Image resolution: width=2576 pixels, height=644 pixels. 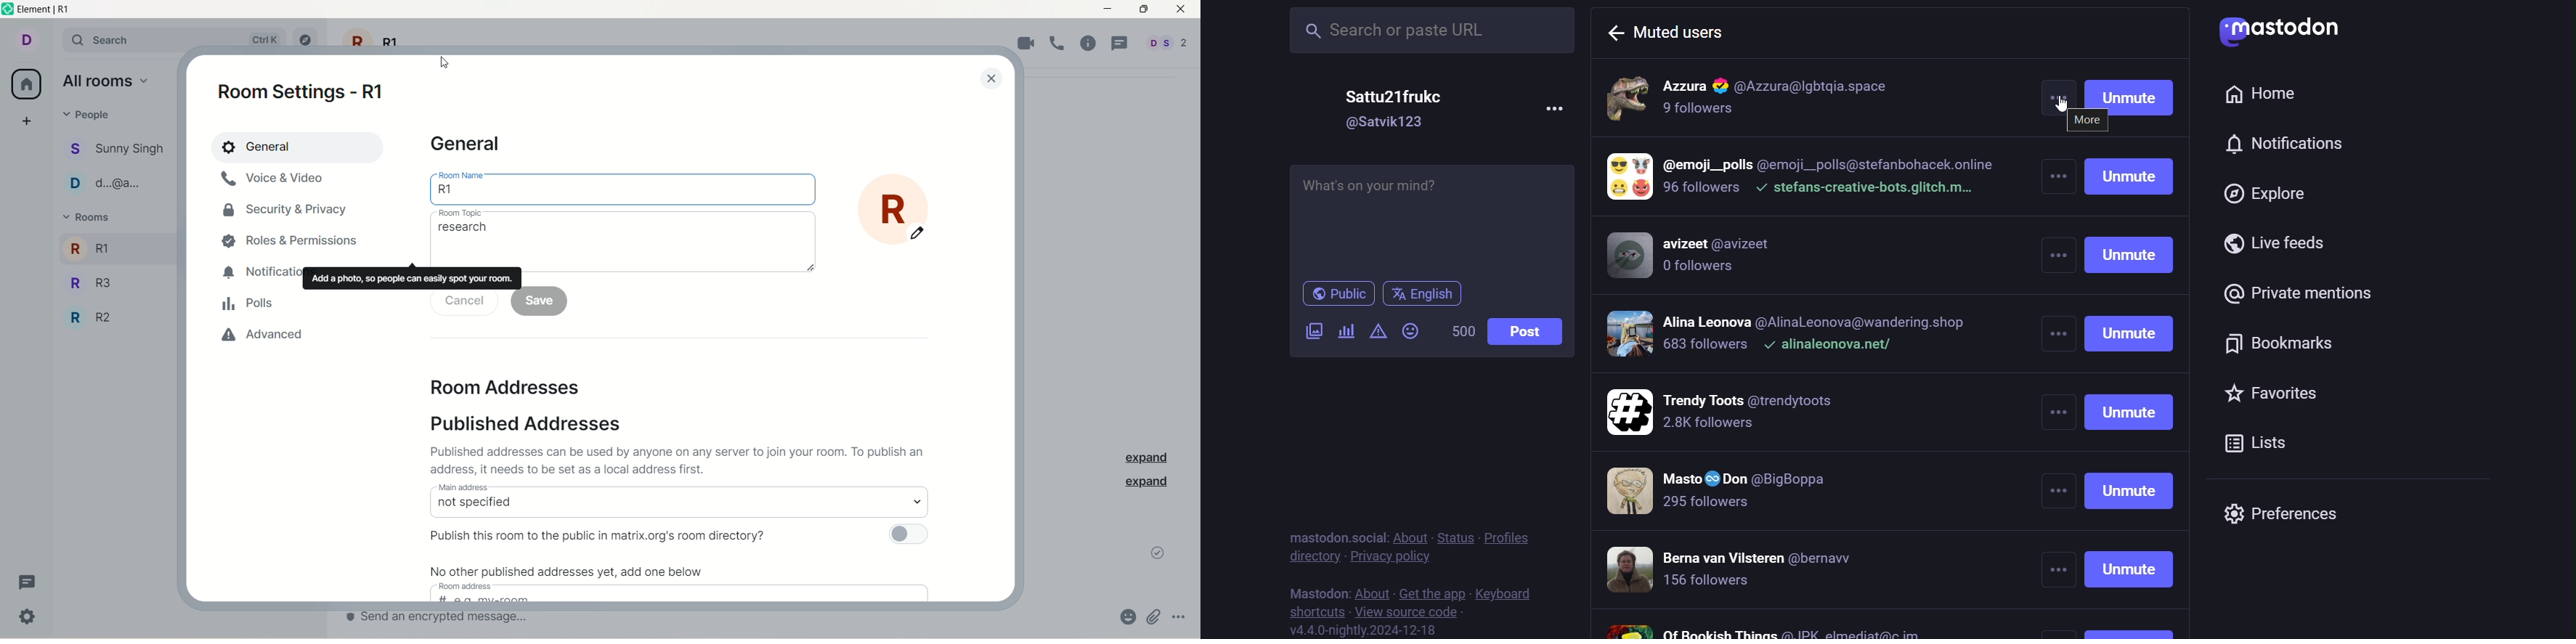 I want to click on R1, so click(x=91, y=248).